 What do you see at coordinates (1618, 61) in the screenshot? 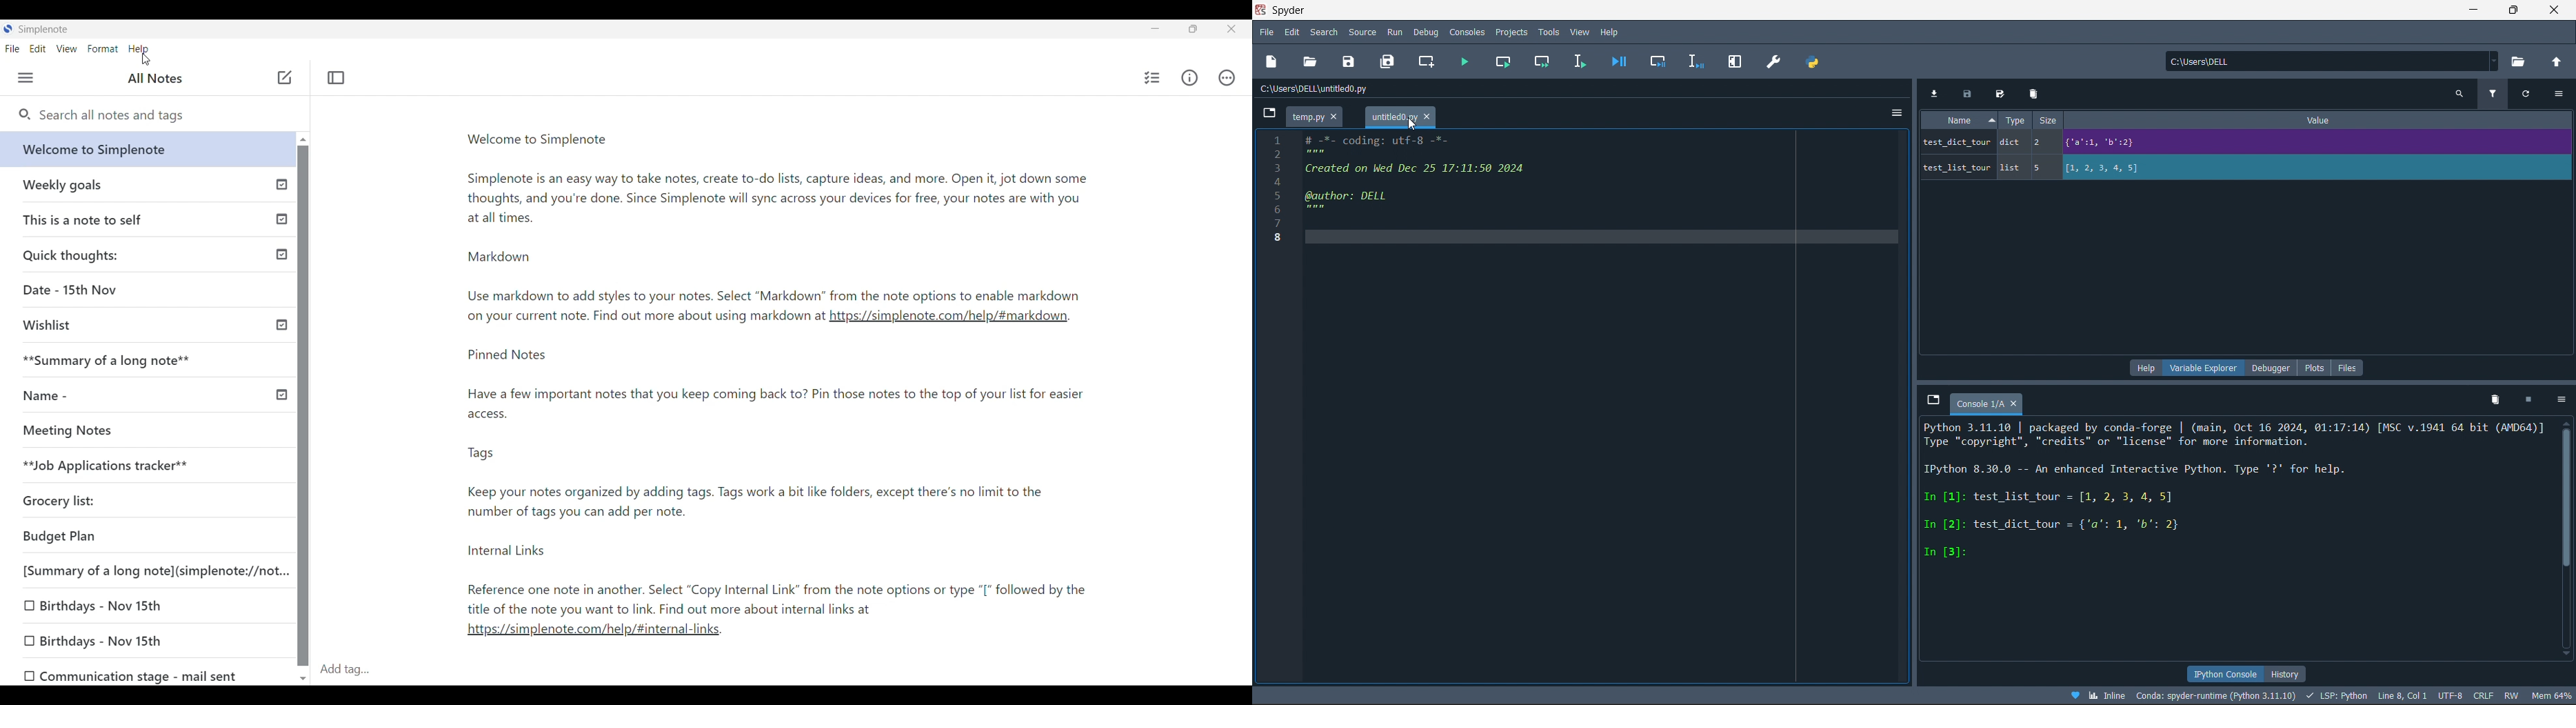
I see `debug file` at bounding box center [1618, 61].